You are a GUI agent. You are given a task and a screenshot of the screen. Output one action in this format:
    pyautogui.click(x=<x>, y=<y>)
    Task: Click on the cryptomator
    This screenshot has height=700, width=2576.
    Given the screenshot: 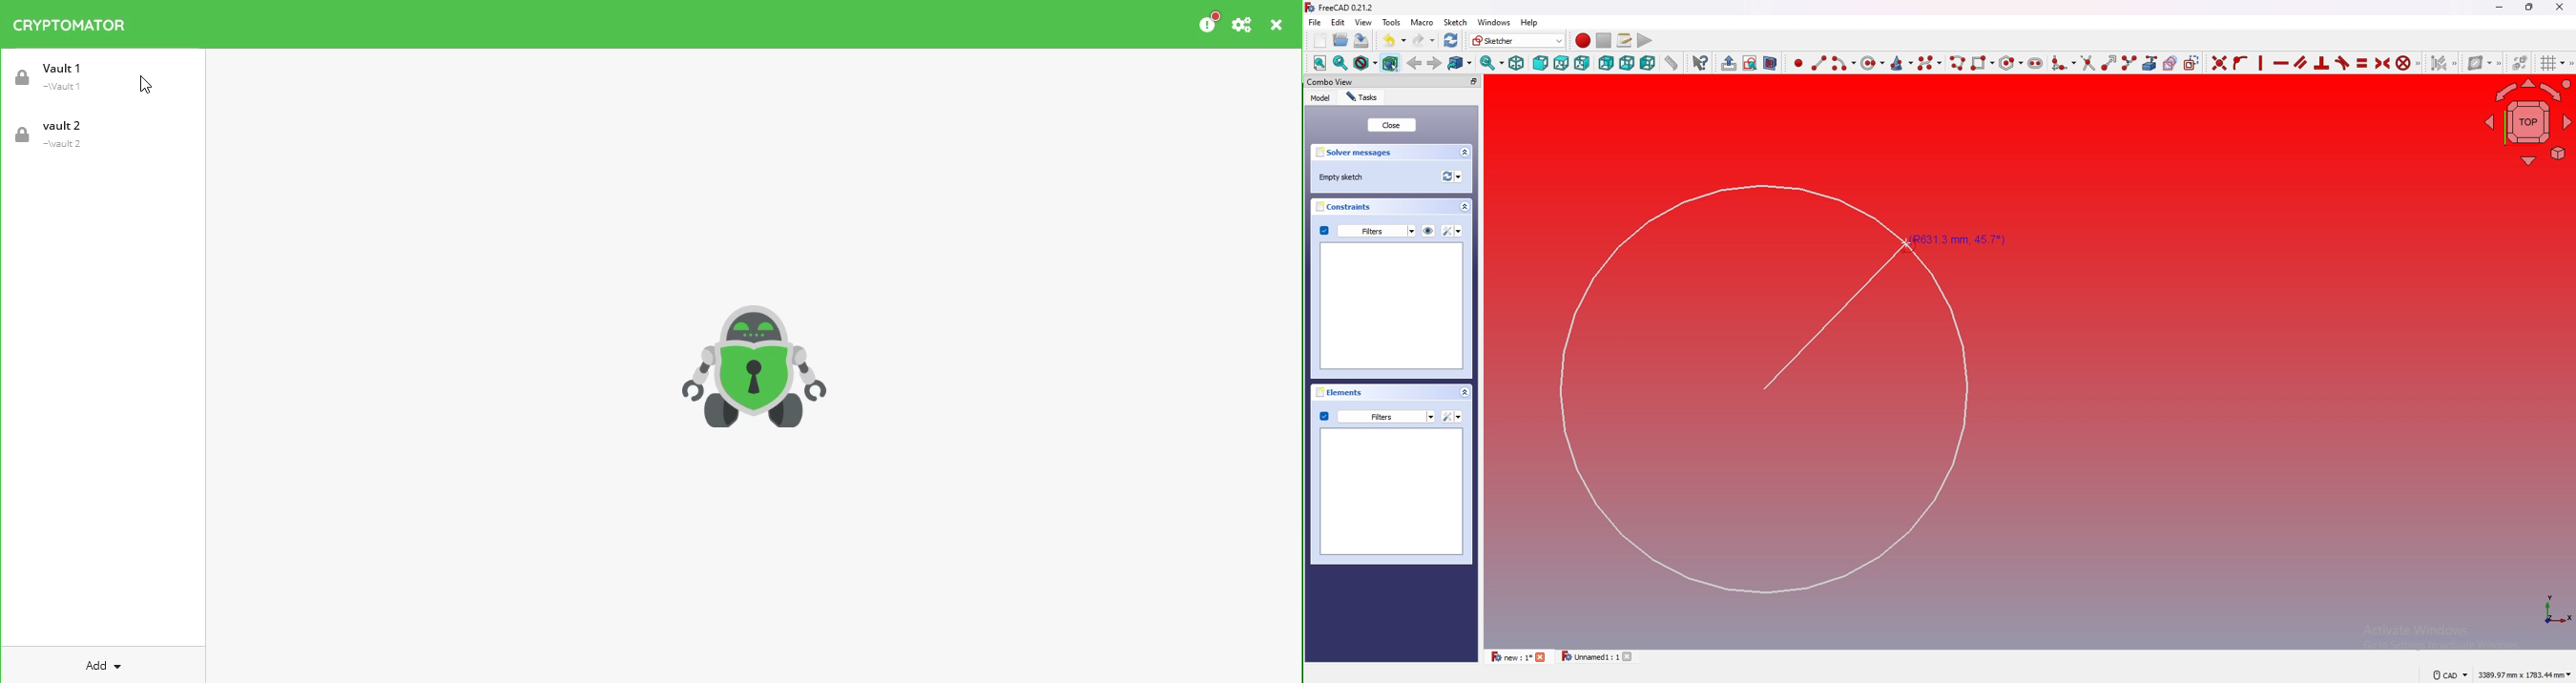 What is the action you would take?
    pyautogui.click(x=71, y=25)
    